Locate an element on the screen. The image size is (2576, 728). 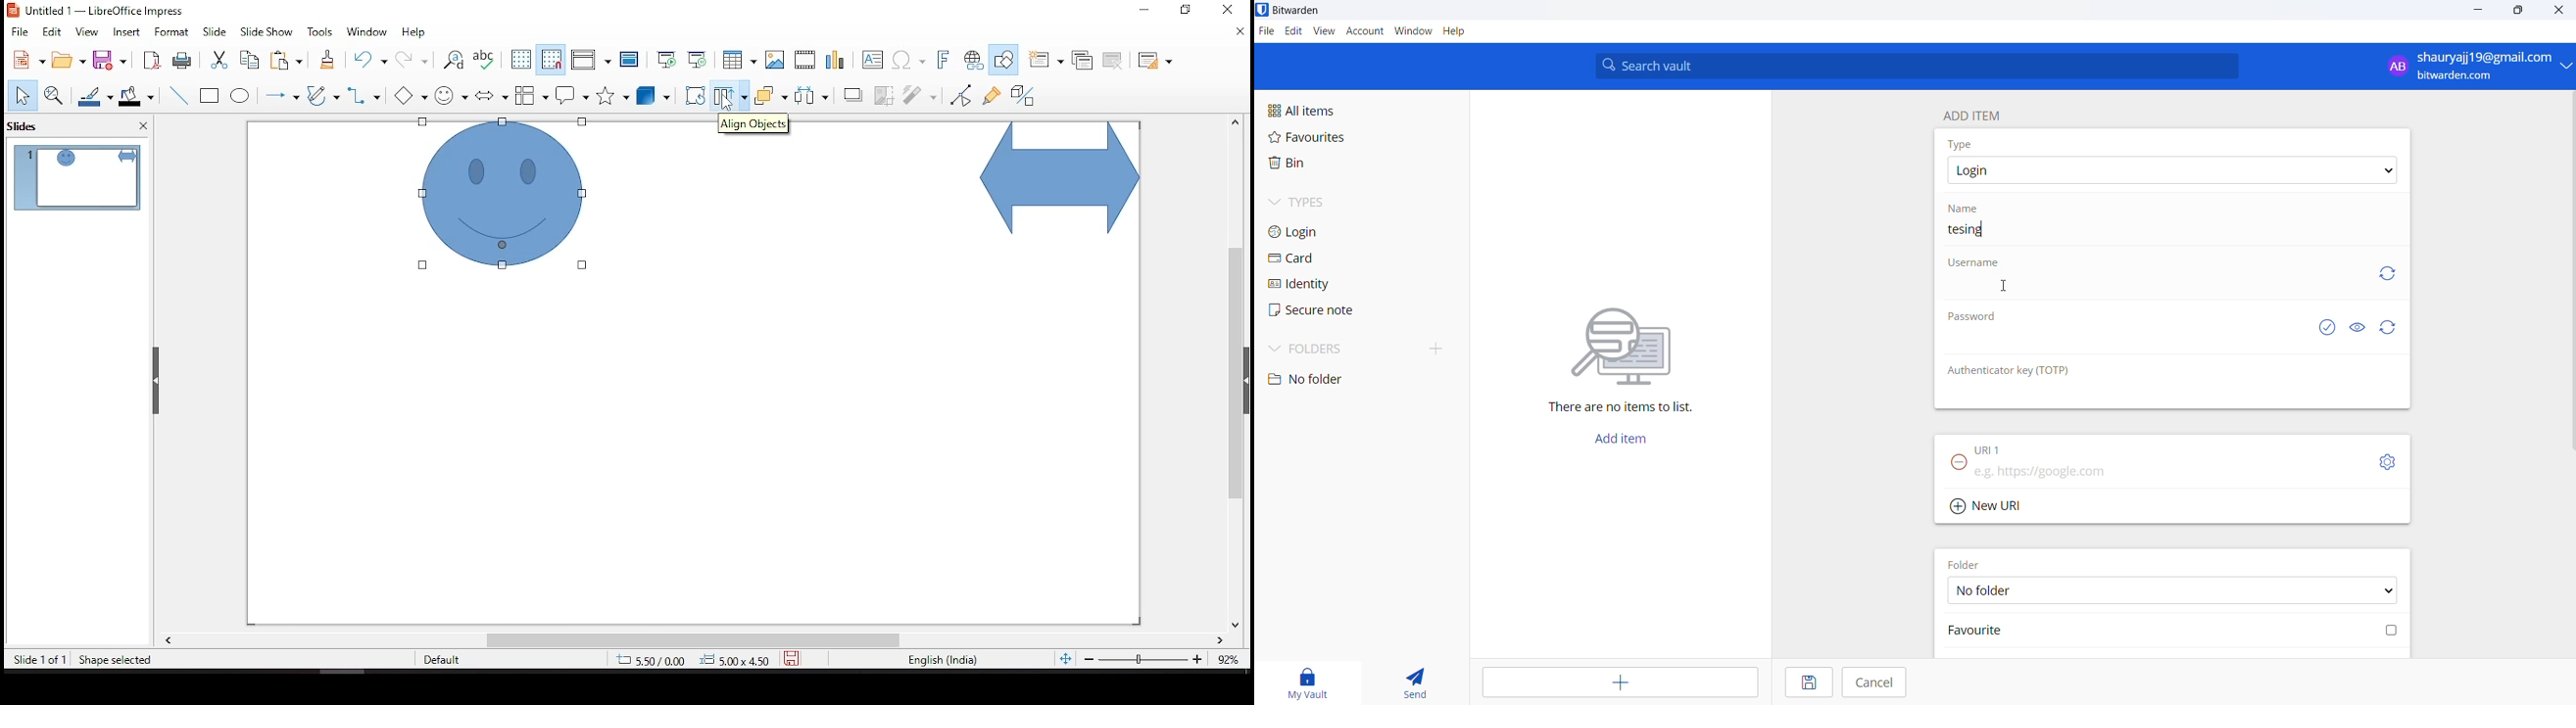
login is located at coordinates (1316, 231).